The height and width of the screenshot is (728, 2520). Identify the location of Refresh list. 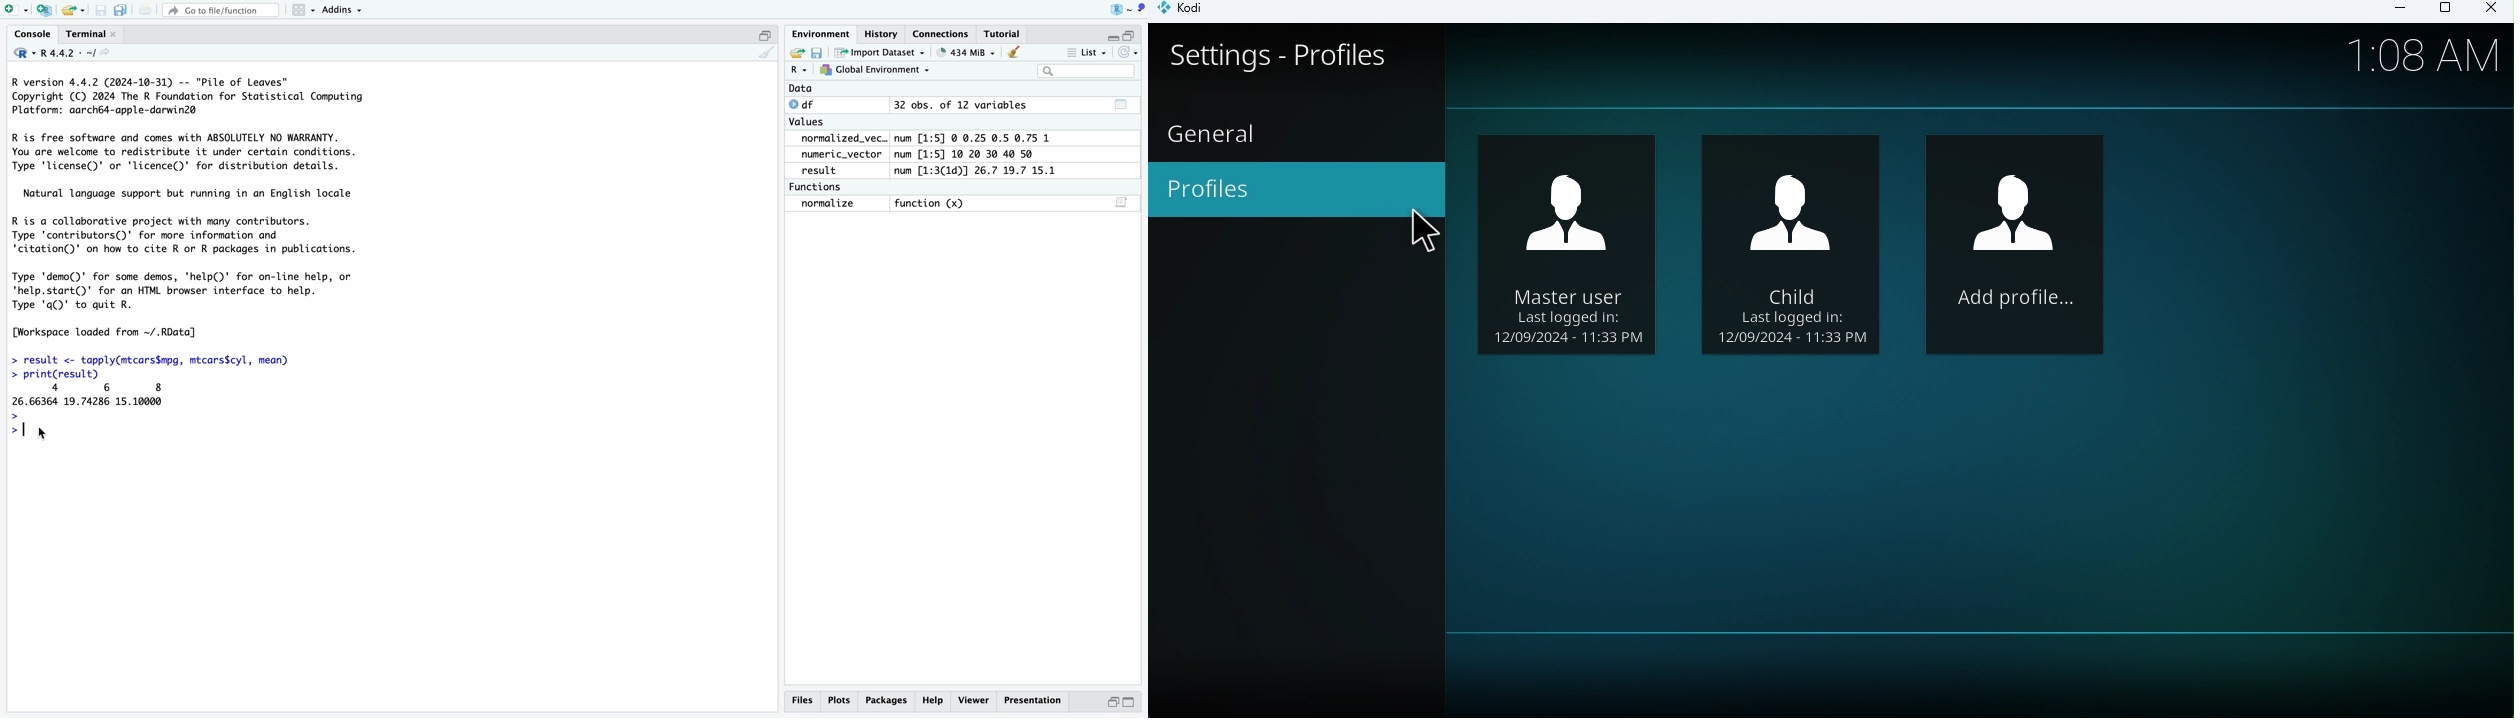
(1128, 52).